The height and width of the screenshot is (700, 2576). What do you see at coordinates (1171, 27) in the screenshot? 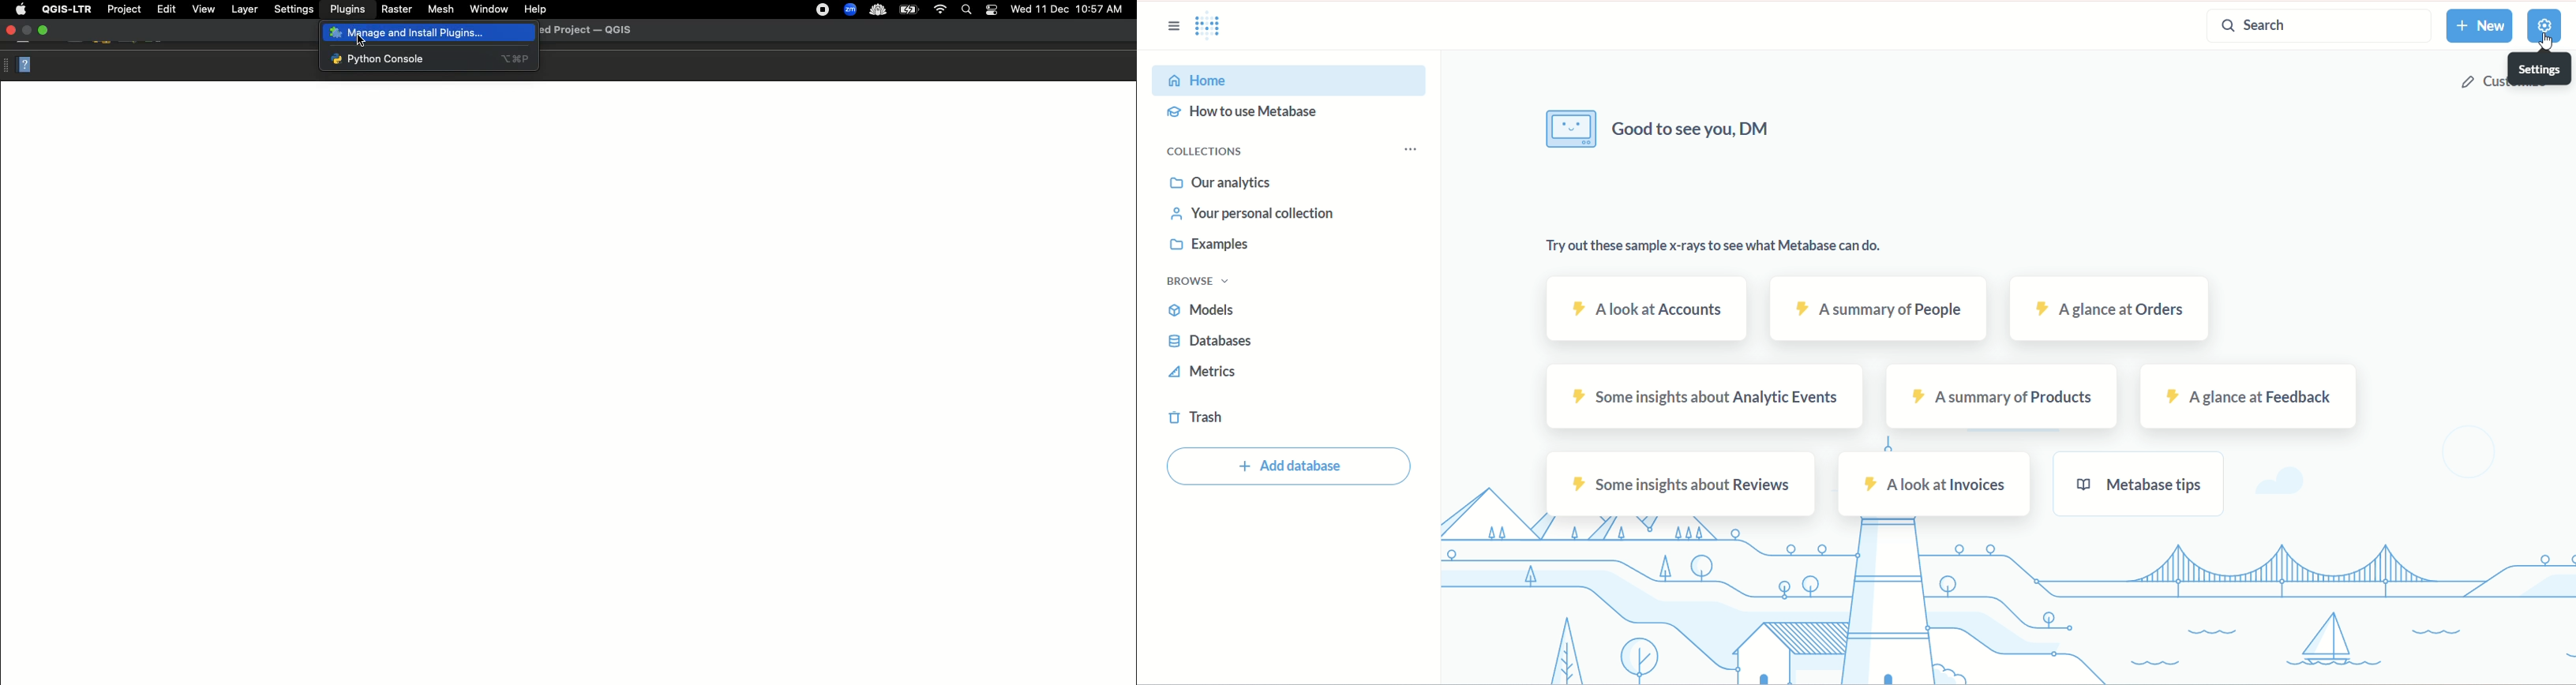
I see `options` at bounding box center [1171, 27].